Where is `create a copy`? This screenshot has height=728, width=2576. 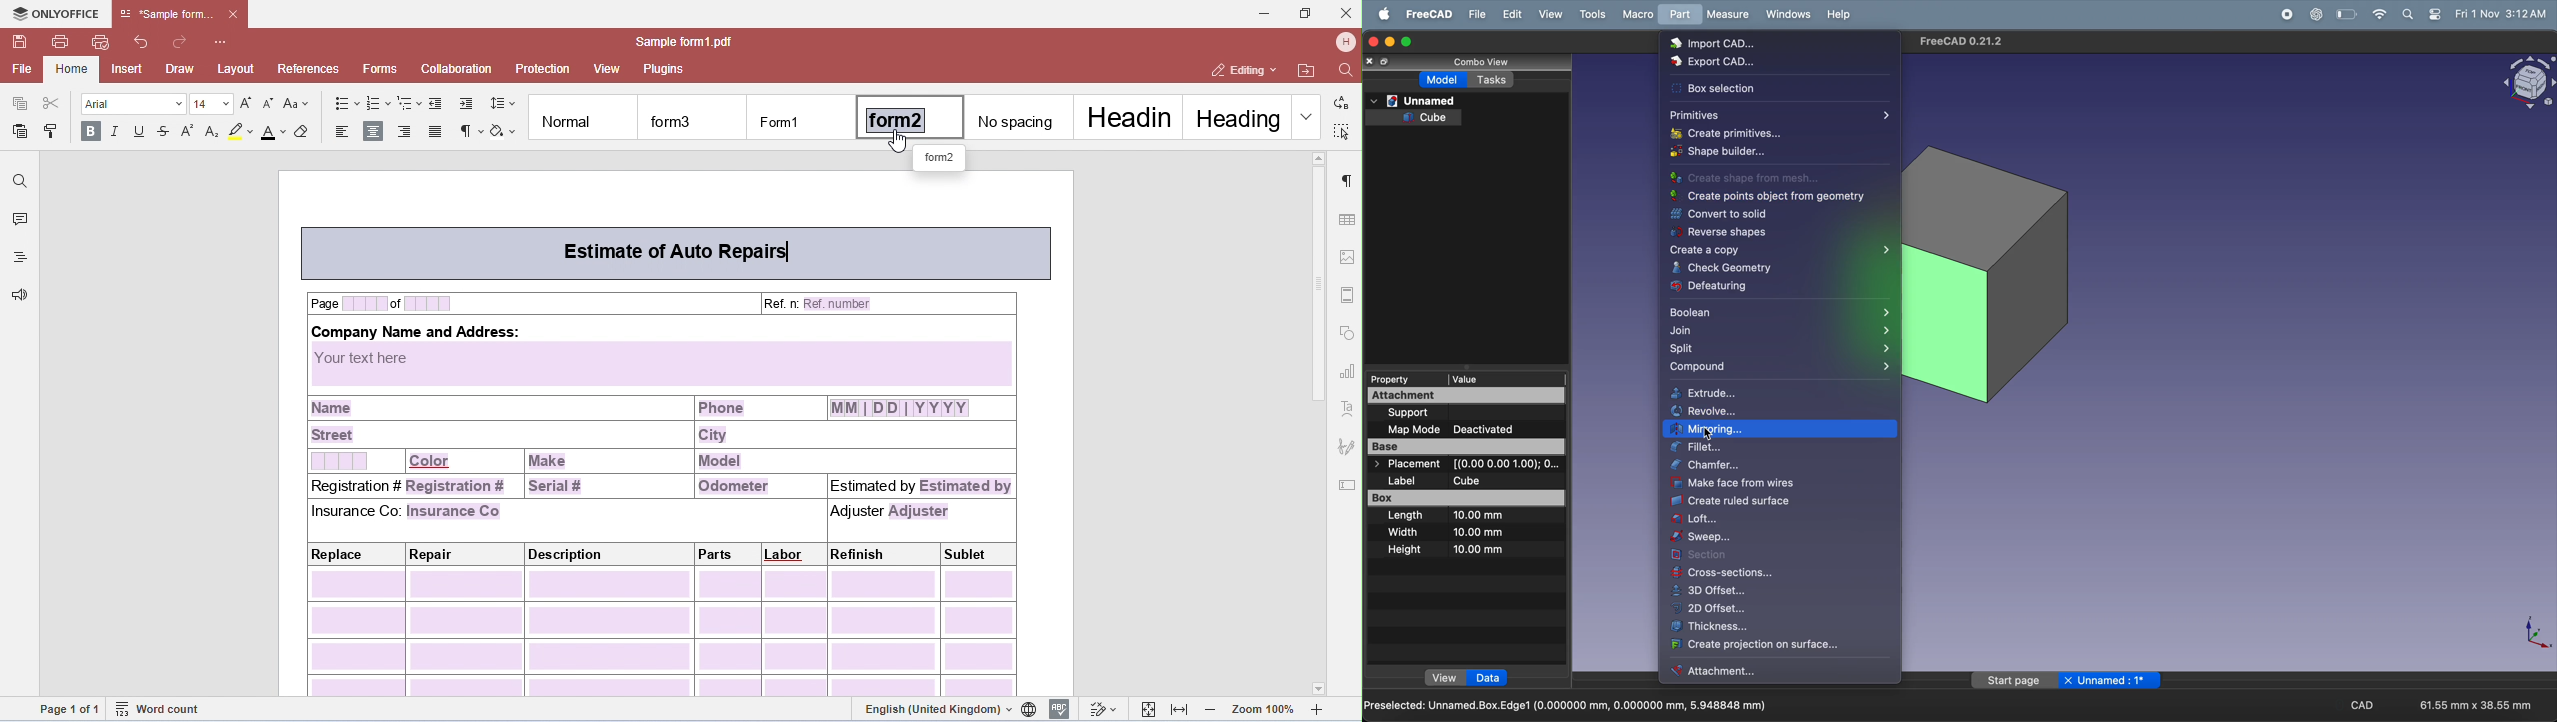 create a copy is located at coordinates (1778, 251).